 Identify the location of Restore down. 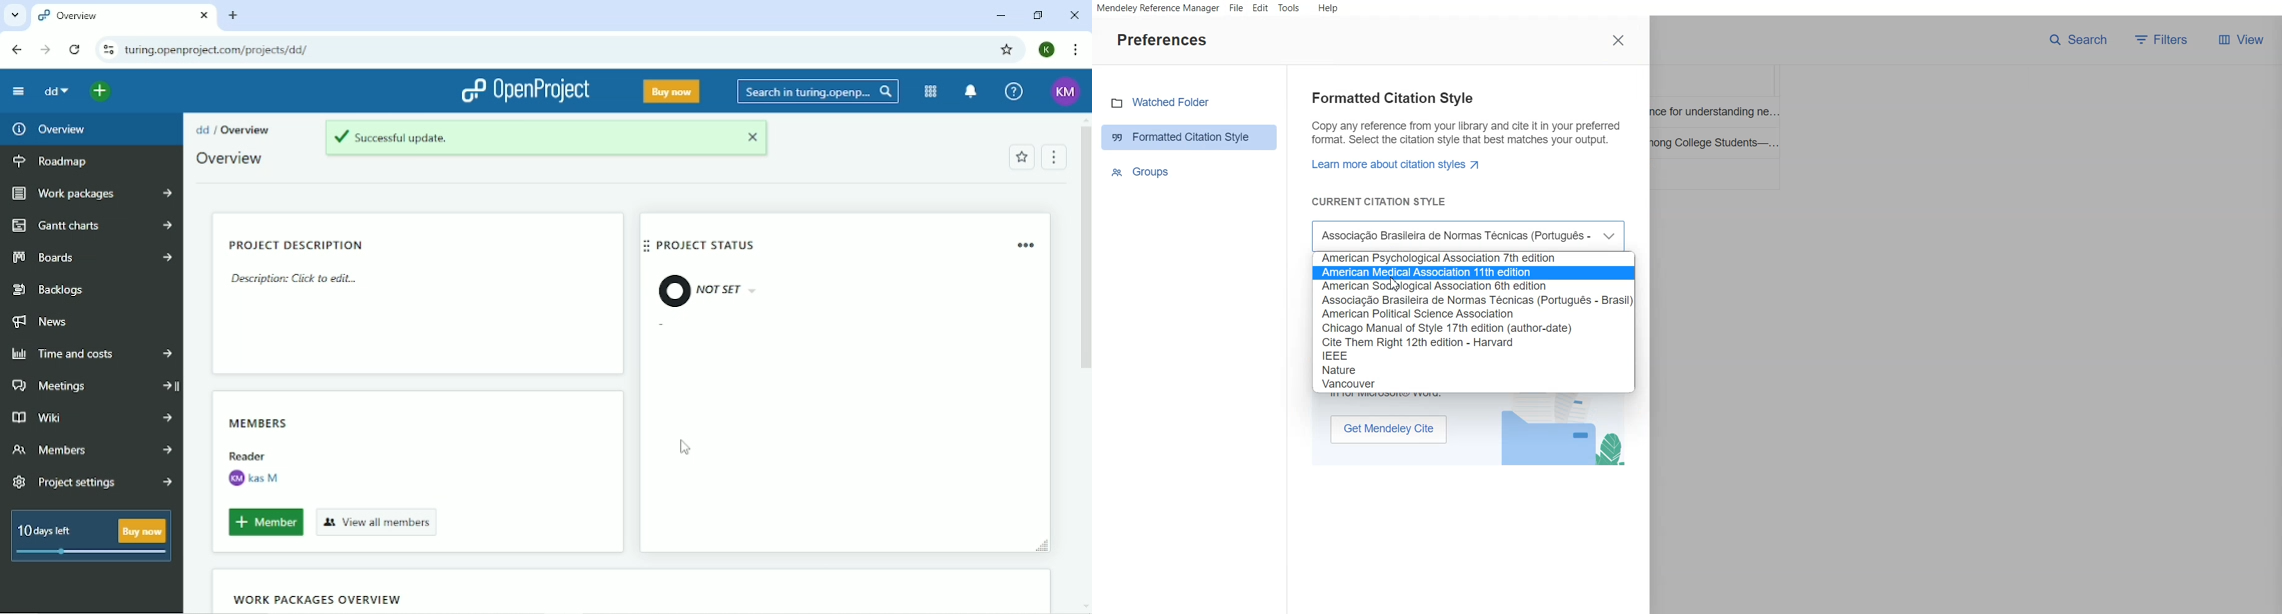
(1036, 15).